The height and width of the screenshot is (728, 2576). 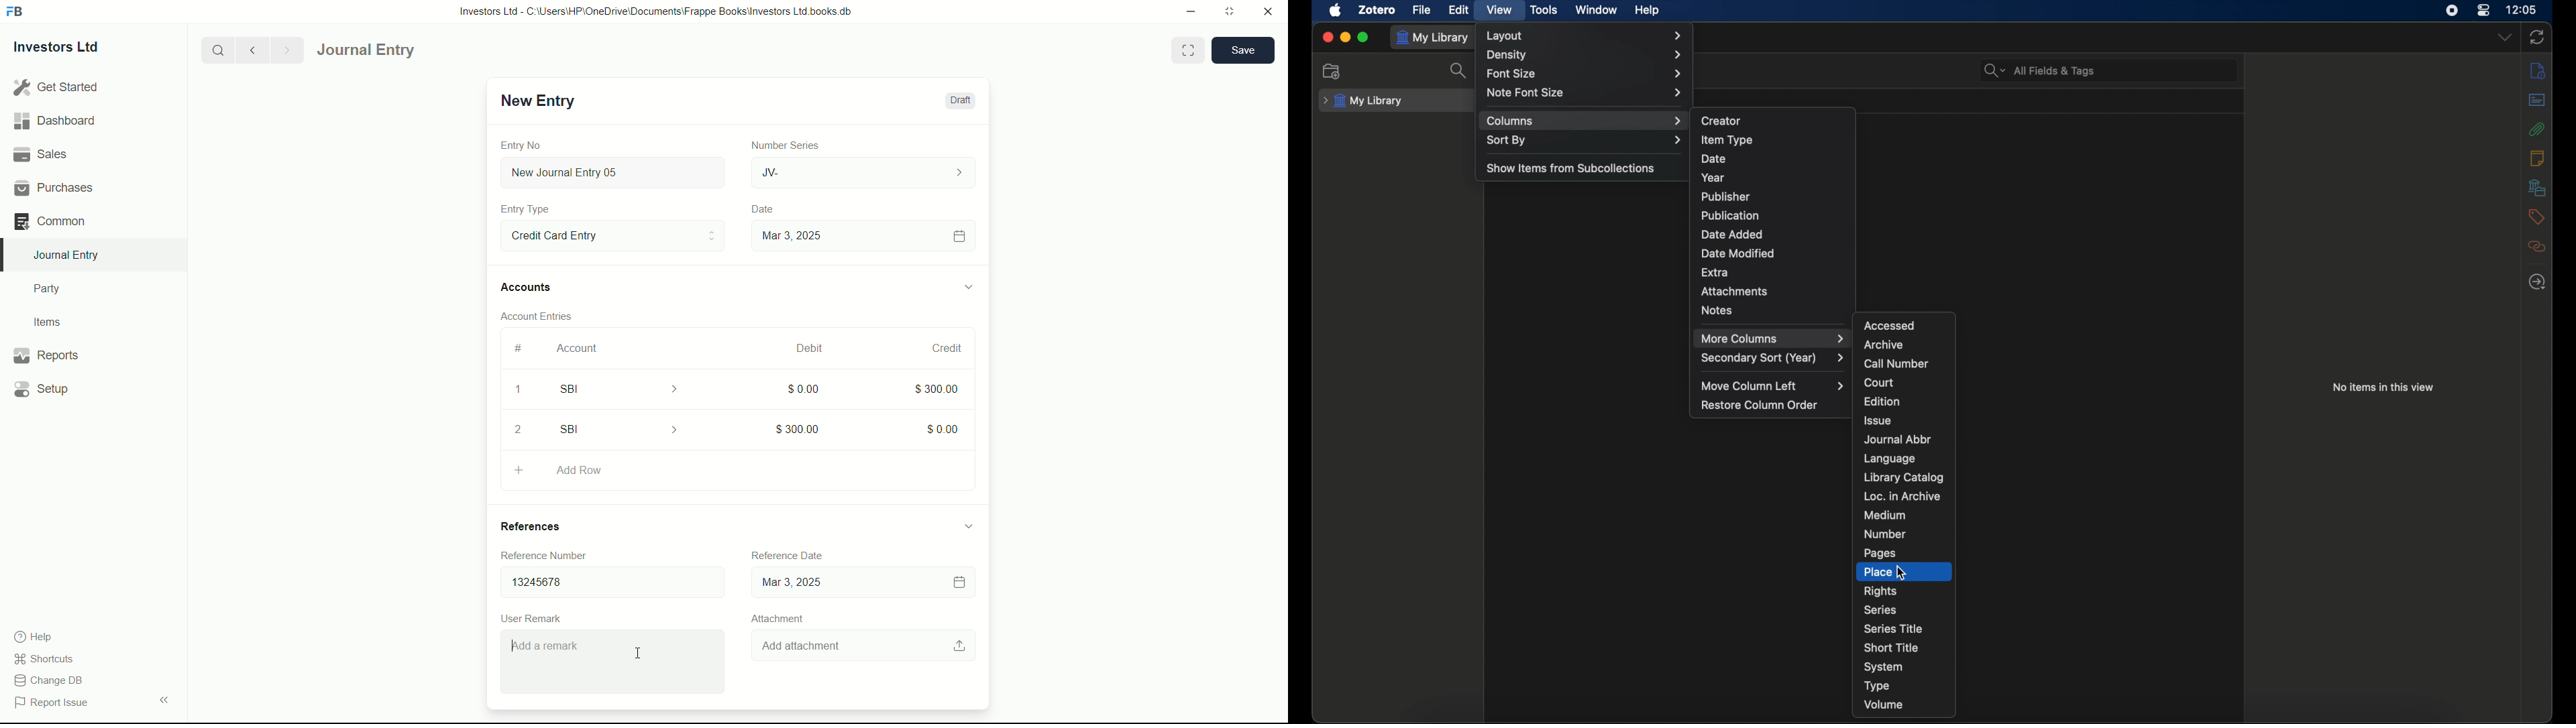 What do you see at coordinates (1377, 9) in the screenshot?
I see `zotero` at bounding box center [1377, 9].